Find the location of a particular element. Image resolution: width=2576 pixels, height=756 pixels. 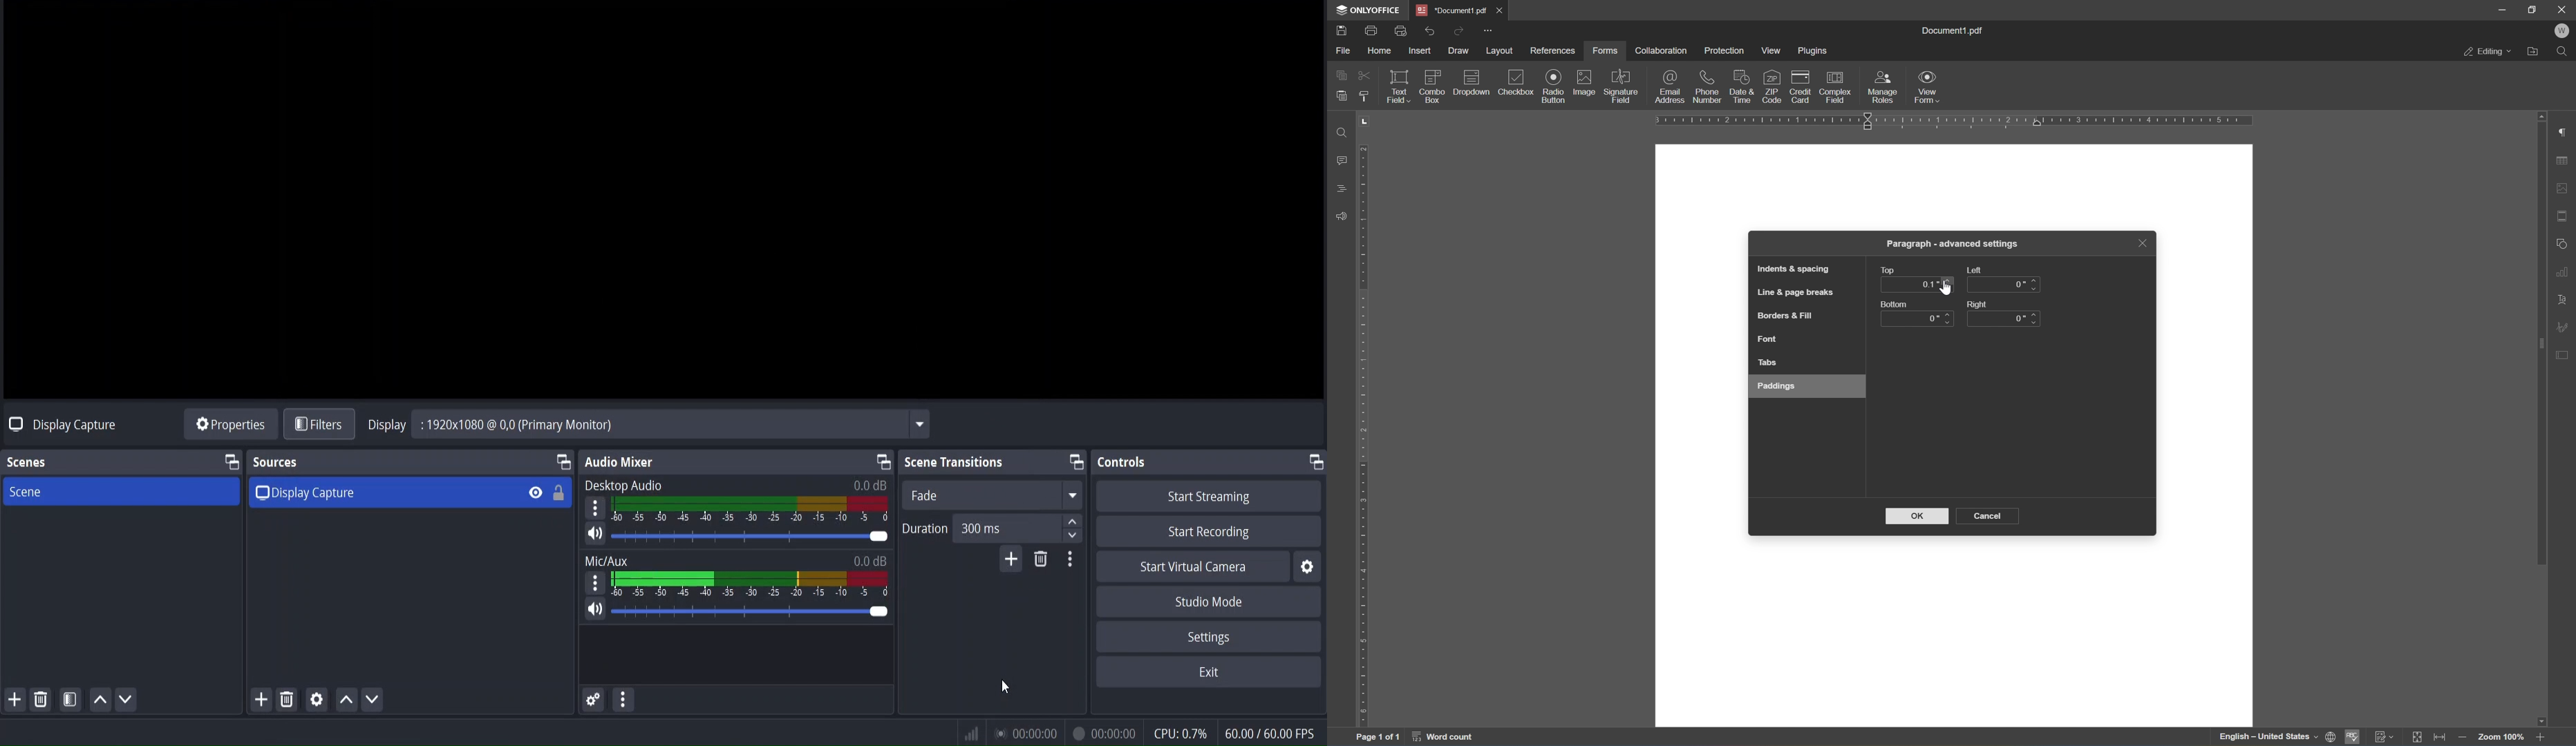

view is located at coordinates (1774, 50).